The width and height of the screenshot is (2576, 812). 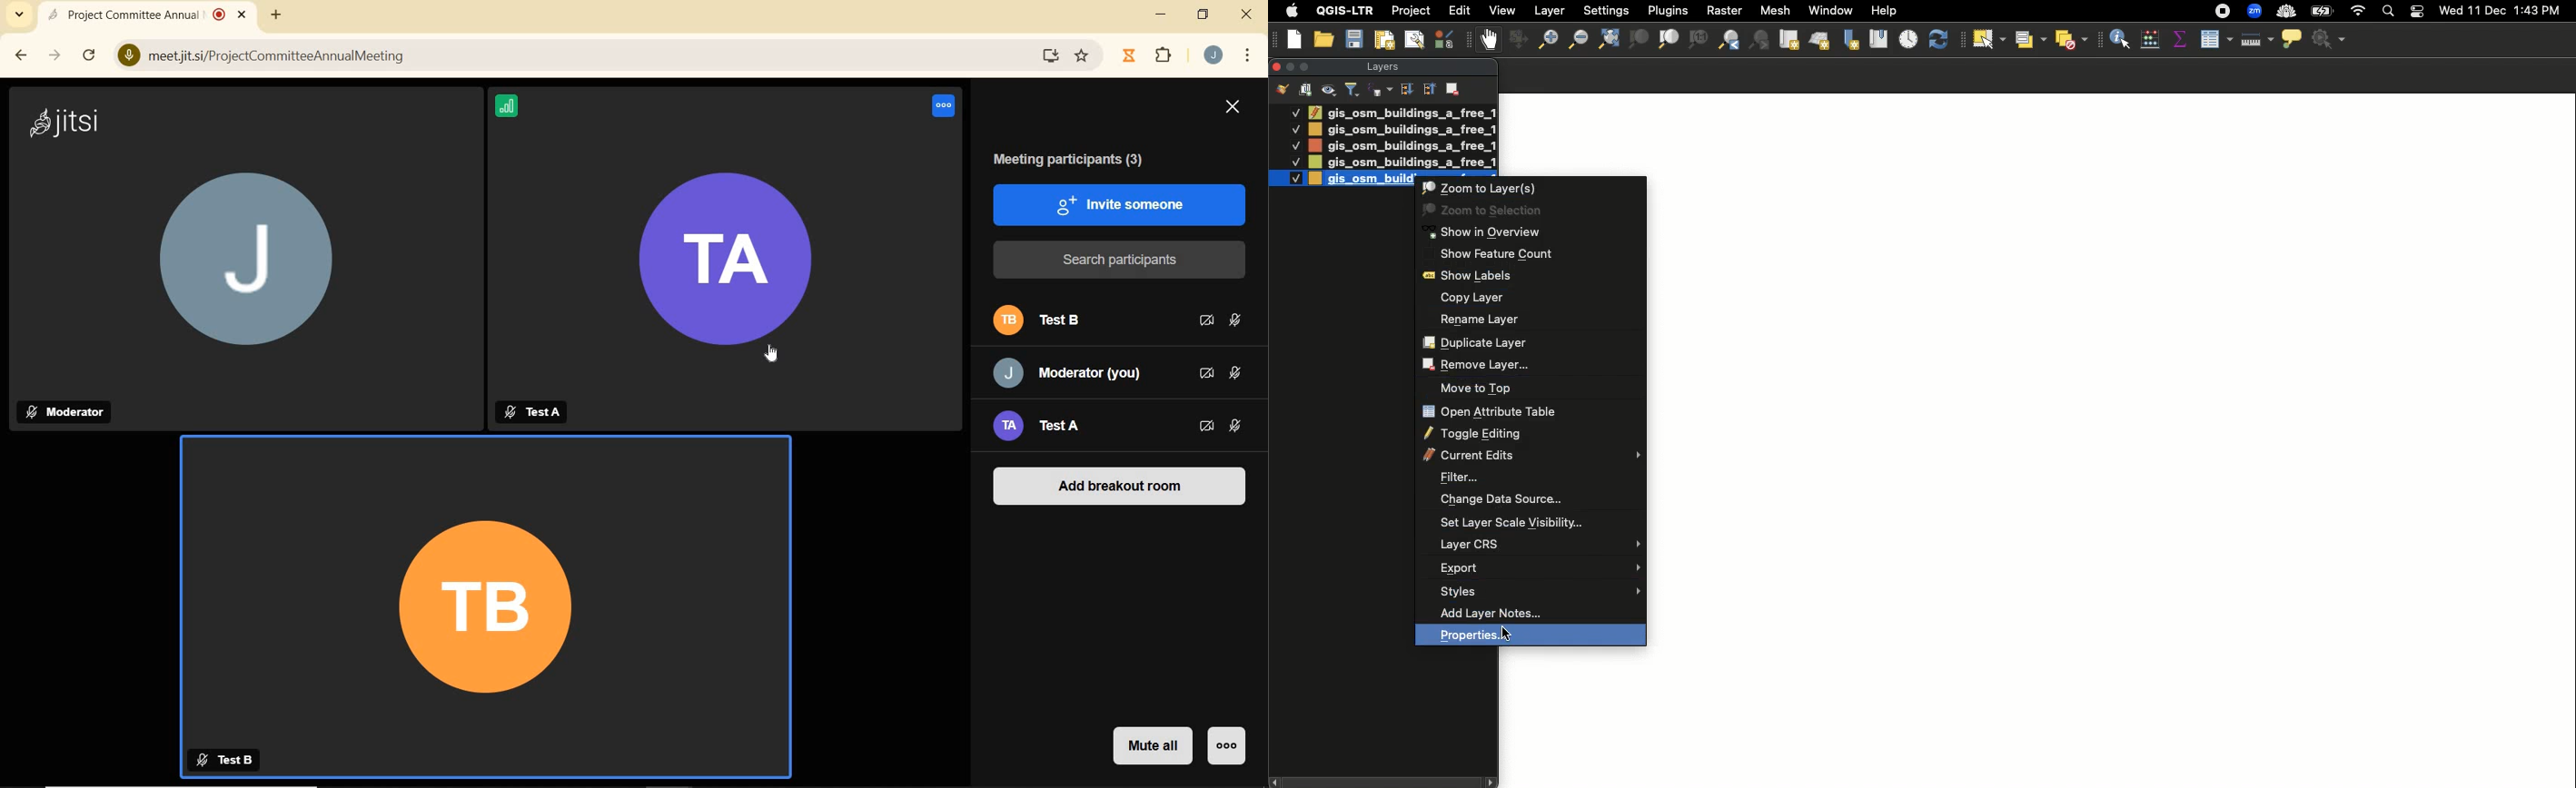 What do you see at coordinates (1536, 524) in the screenshot?
I see `Set layer scale visibility` at bounding box center [1536, 524].